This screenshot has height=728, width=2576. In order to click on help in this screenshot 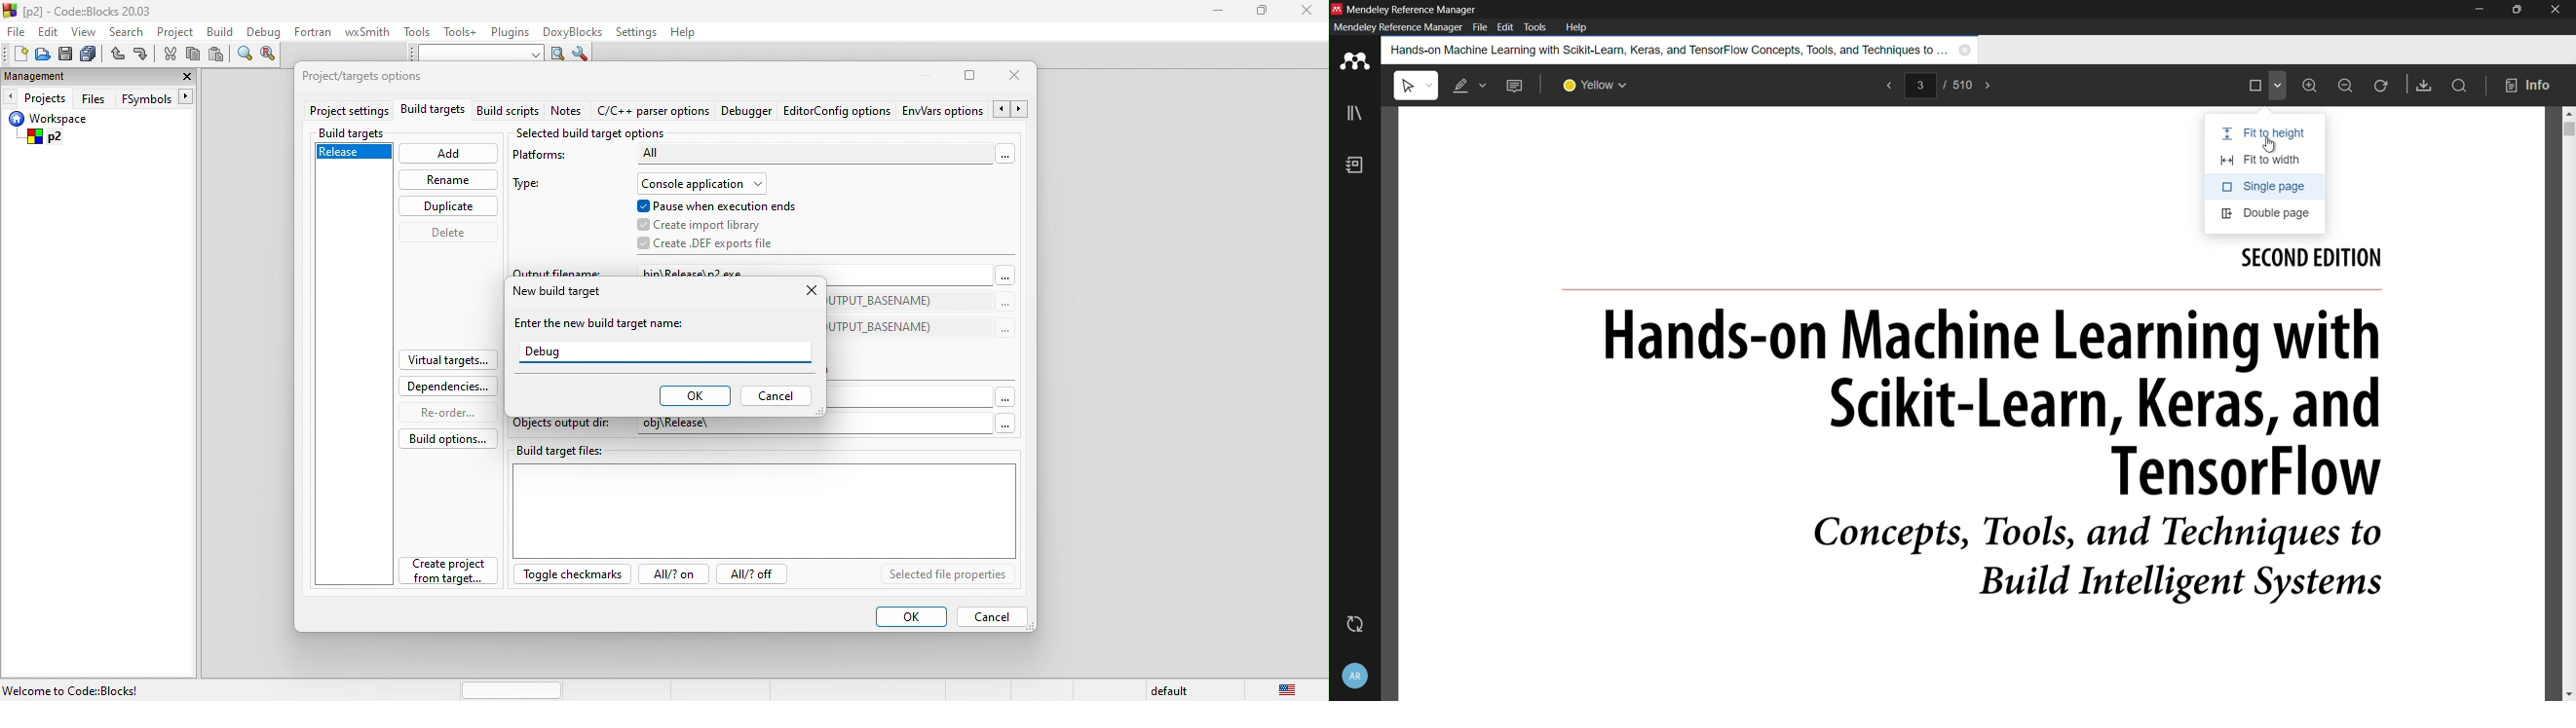, I will do `click(683, 34)`.